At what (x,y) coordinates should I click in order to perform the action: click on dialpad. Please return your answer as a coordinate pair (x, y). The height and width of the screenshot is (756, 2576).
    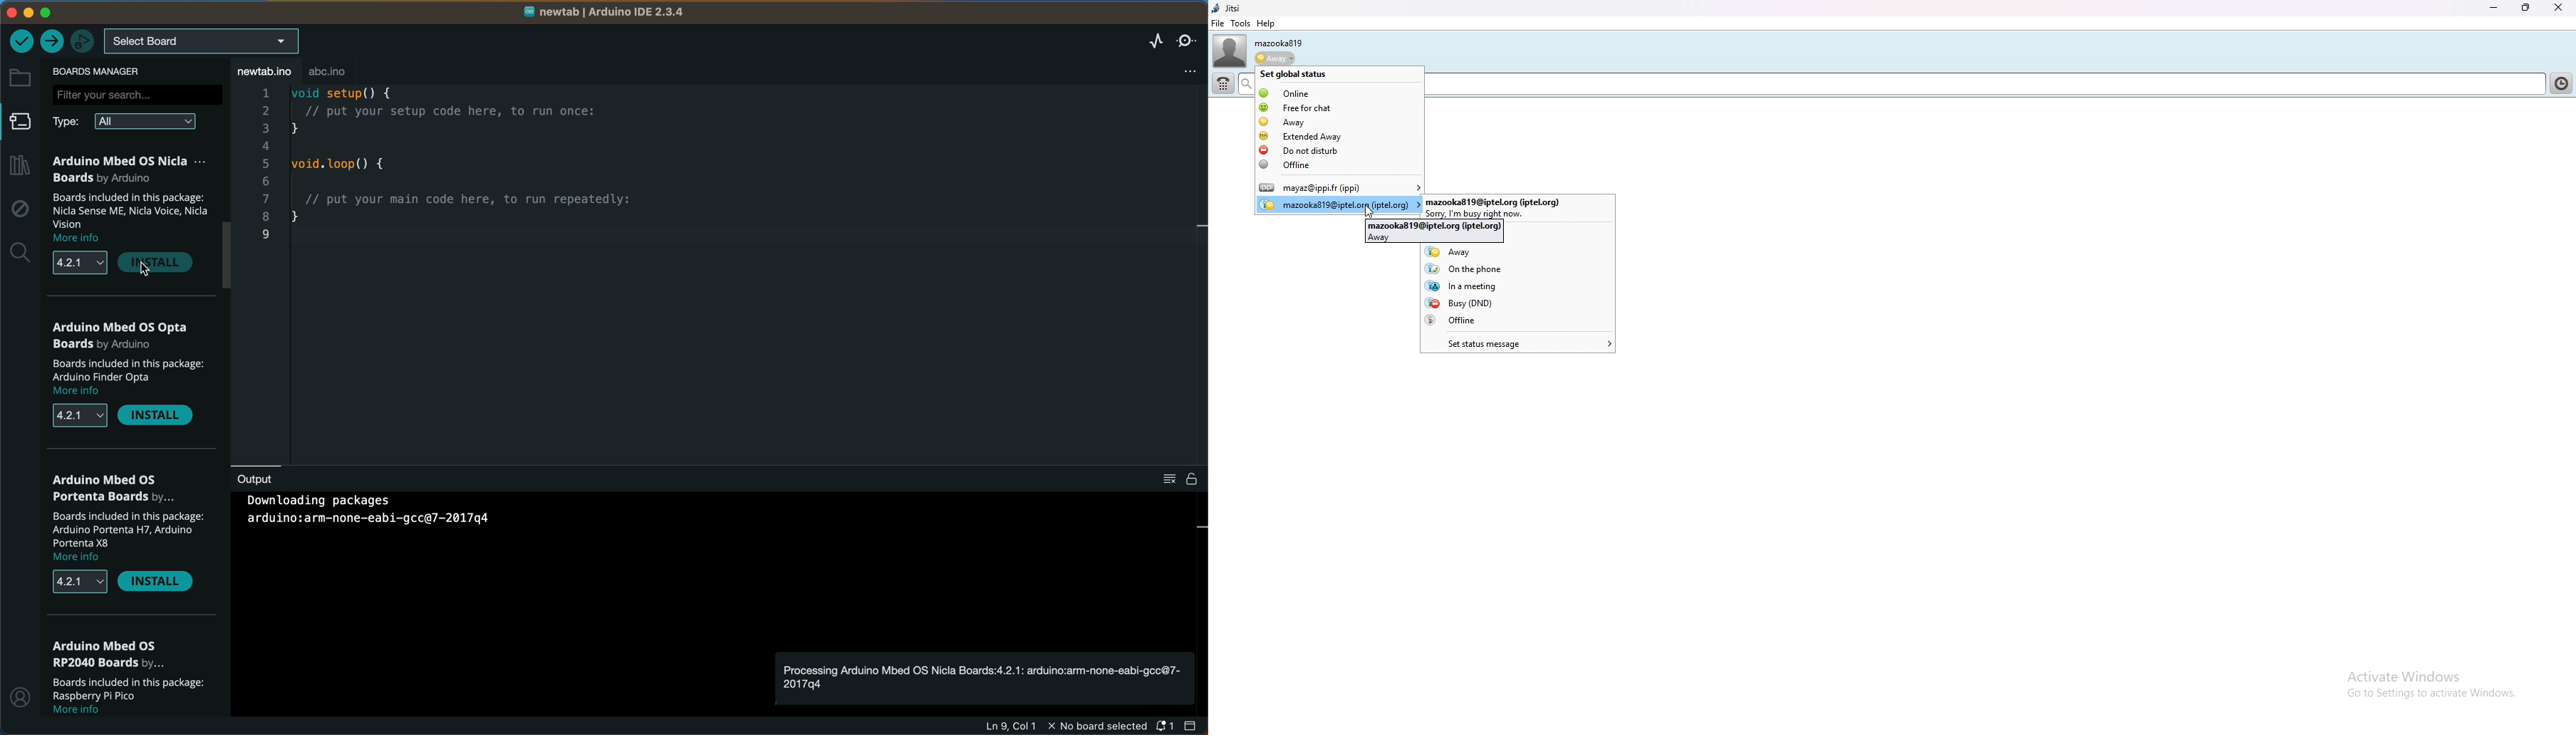
    Looking at the image, I should click on (1224, 84).